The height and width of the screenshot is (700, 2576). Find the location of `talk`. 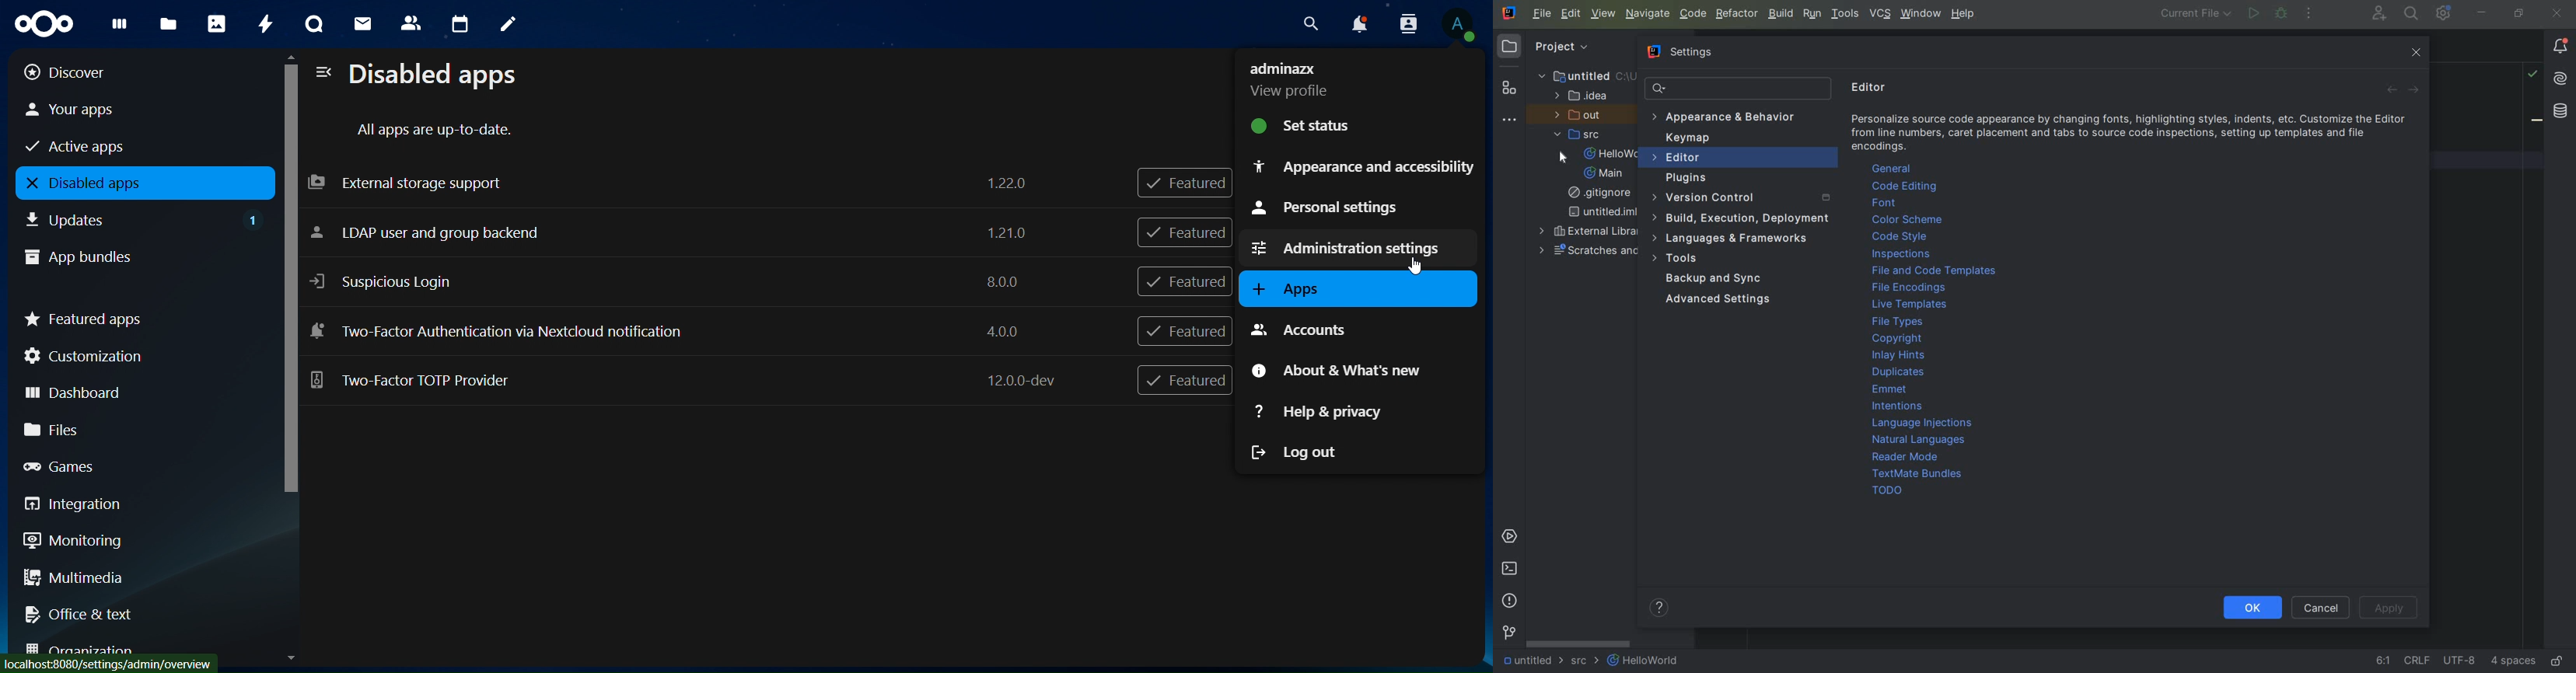

talk is located at coordinates (312, 25).